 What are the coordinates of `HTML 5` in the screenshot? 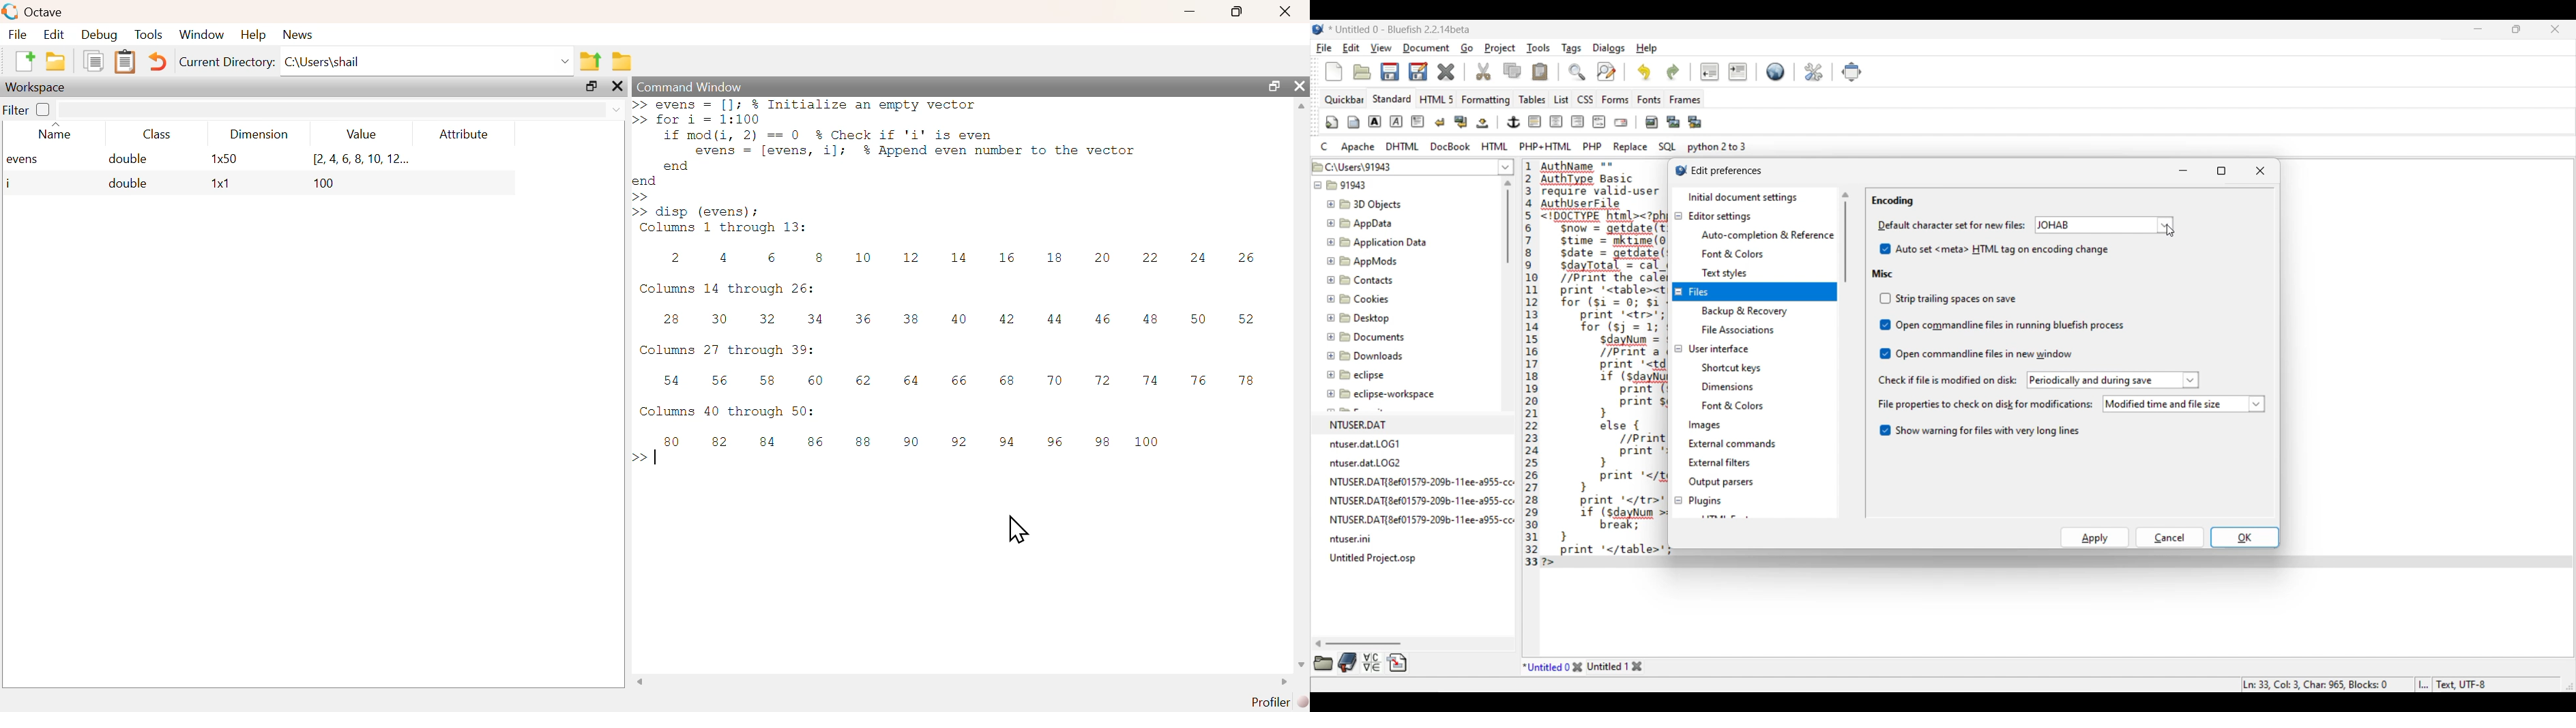 It's located at (1436, 99).